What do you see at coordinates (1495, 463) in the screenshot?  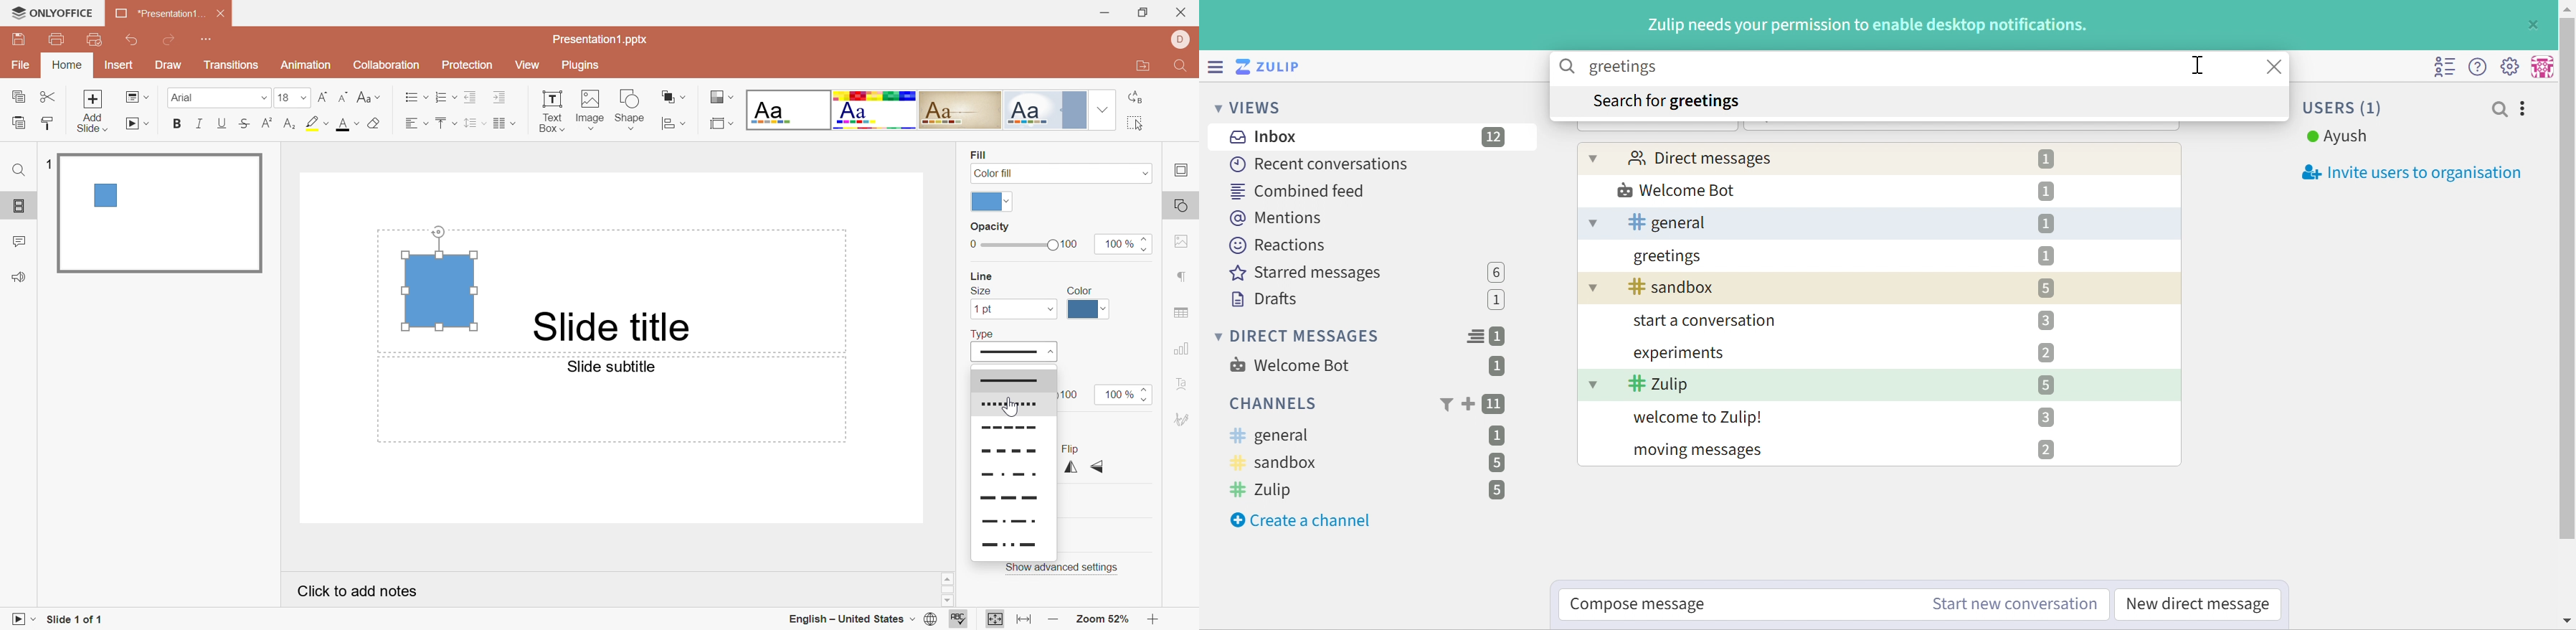 I see `5` at bounding box center [1495, 463].